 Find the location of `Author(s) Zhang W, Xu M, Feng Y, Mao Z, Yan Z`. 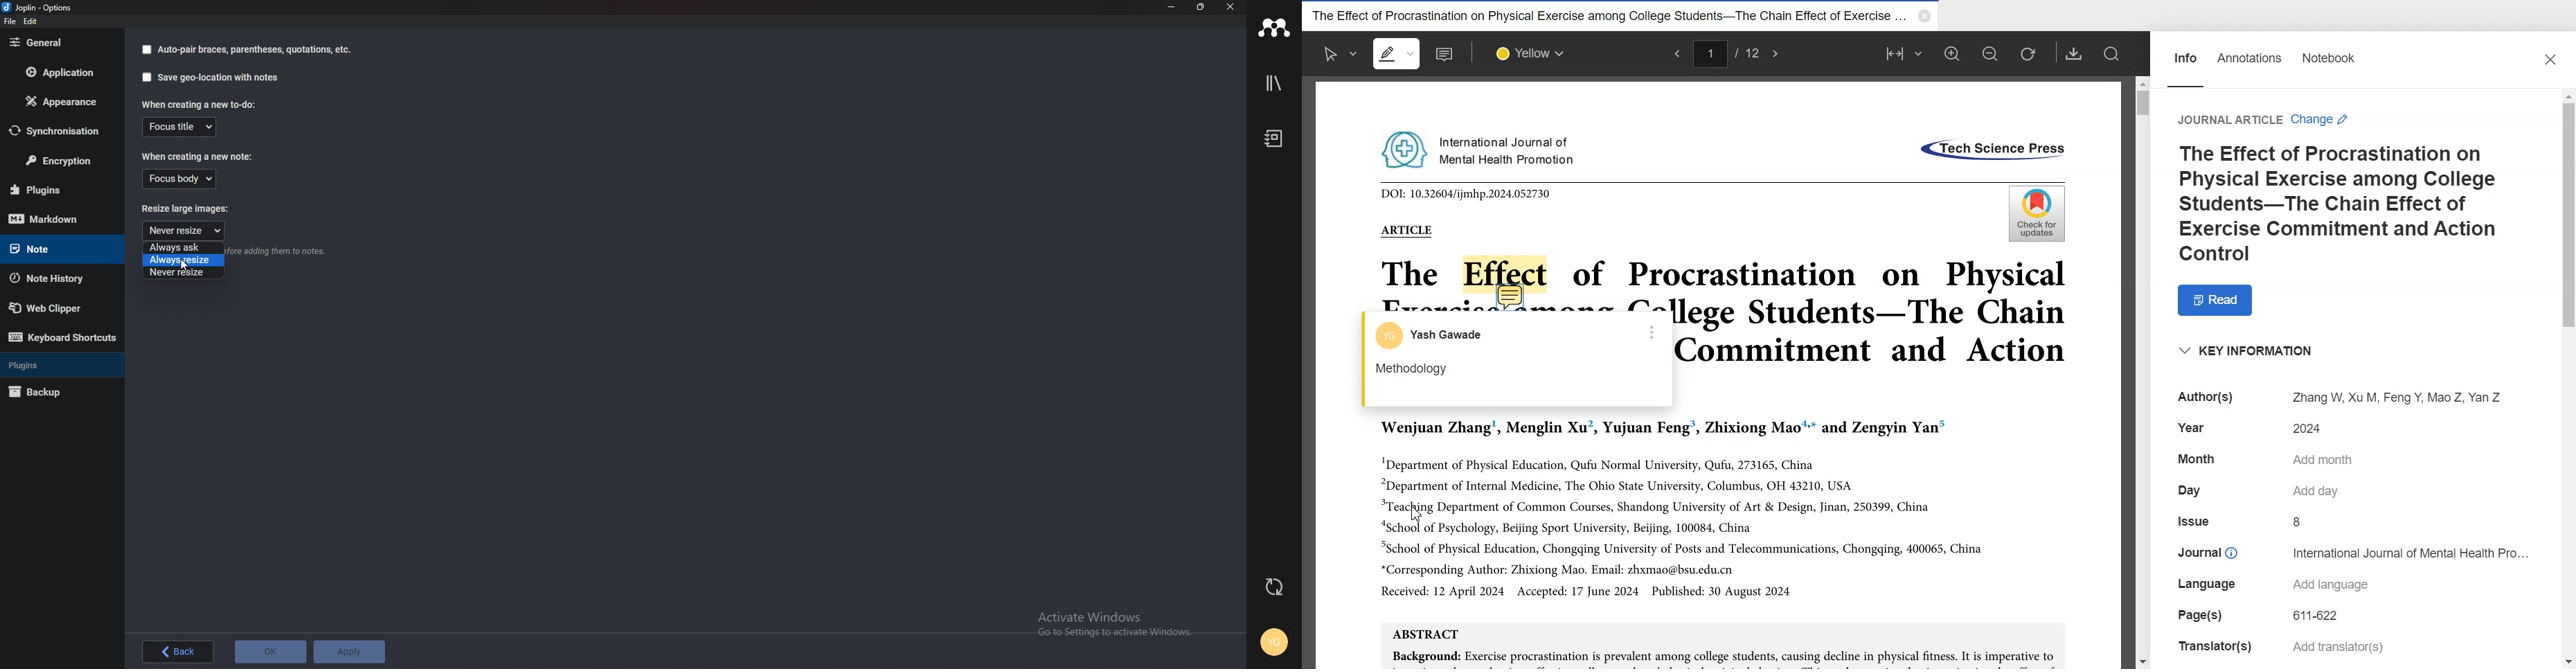

Author(s) Zhang W, Xu M, Feng Y, Mao Z, Yan Z is located at coordinates (2332, 397).